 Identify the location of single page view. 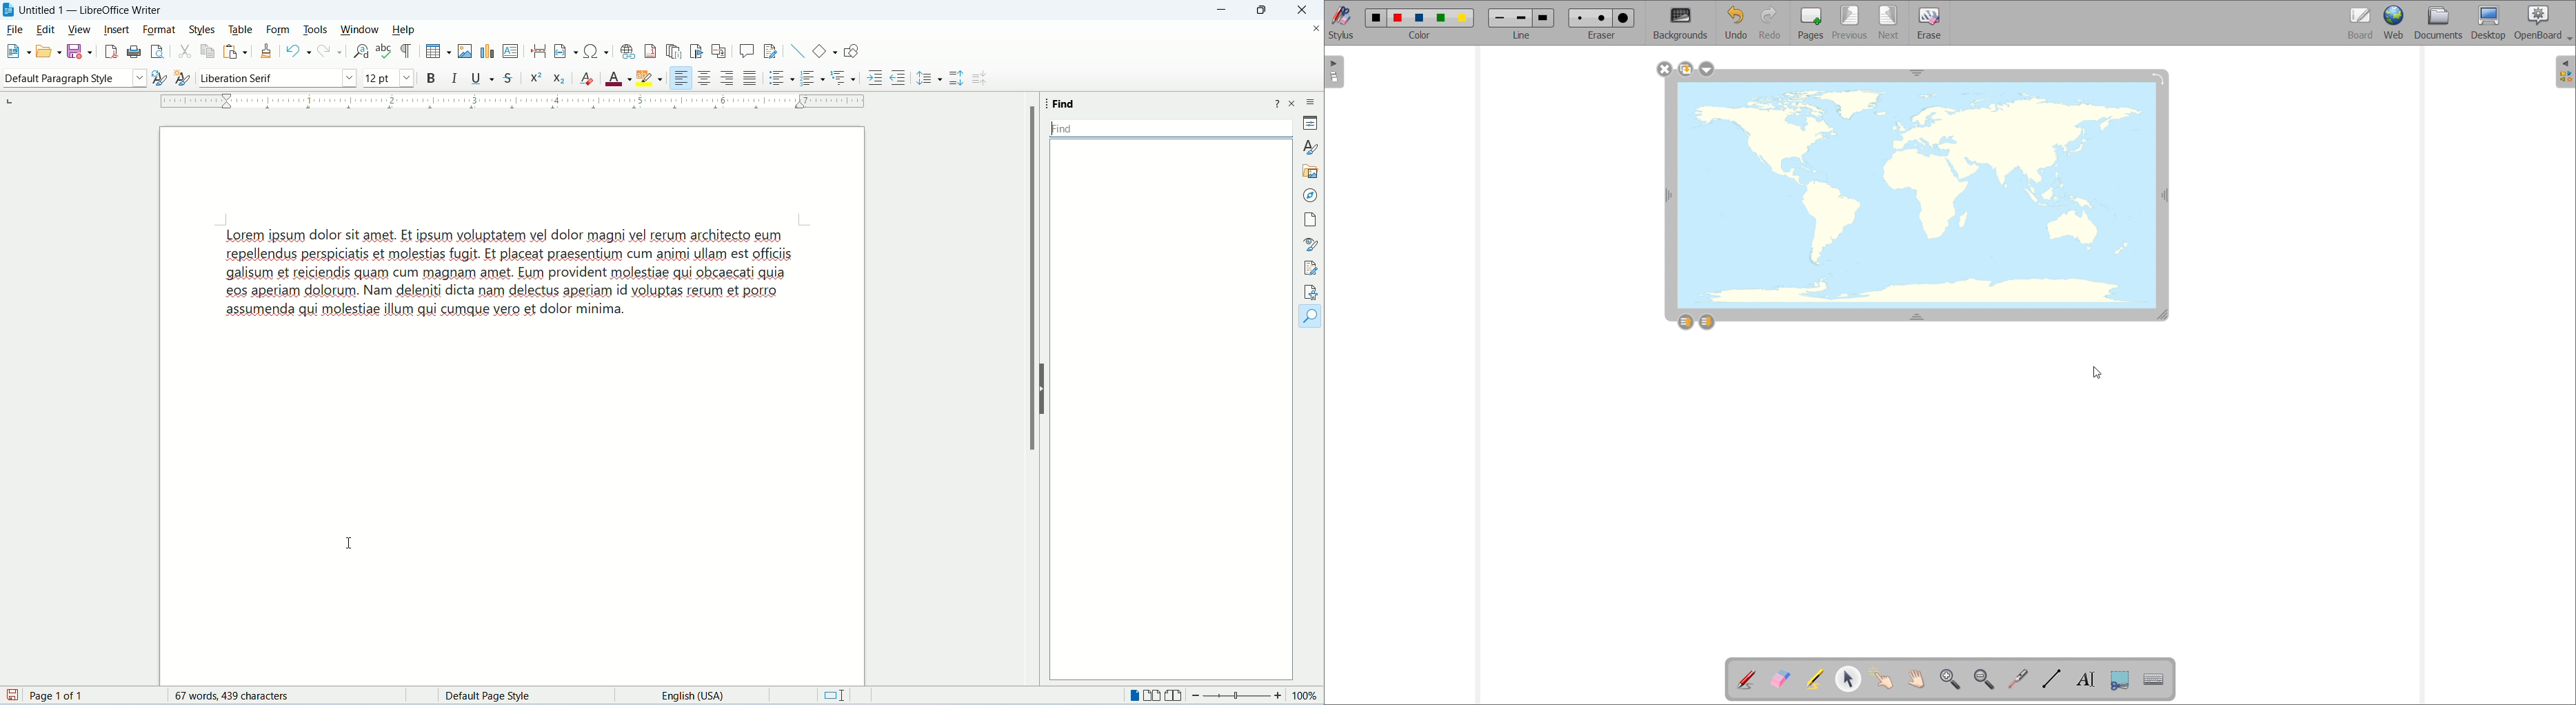
(1136, 697).